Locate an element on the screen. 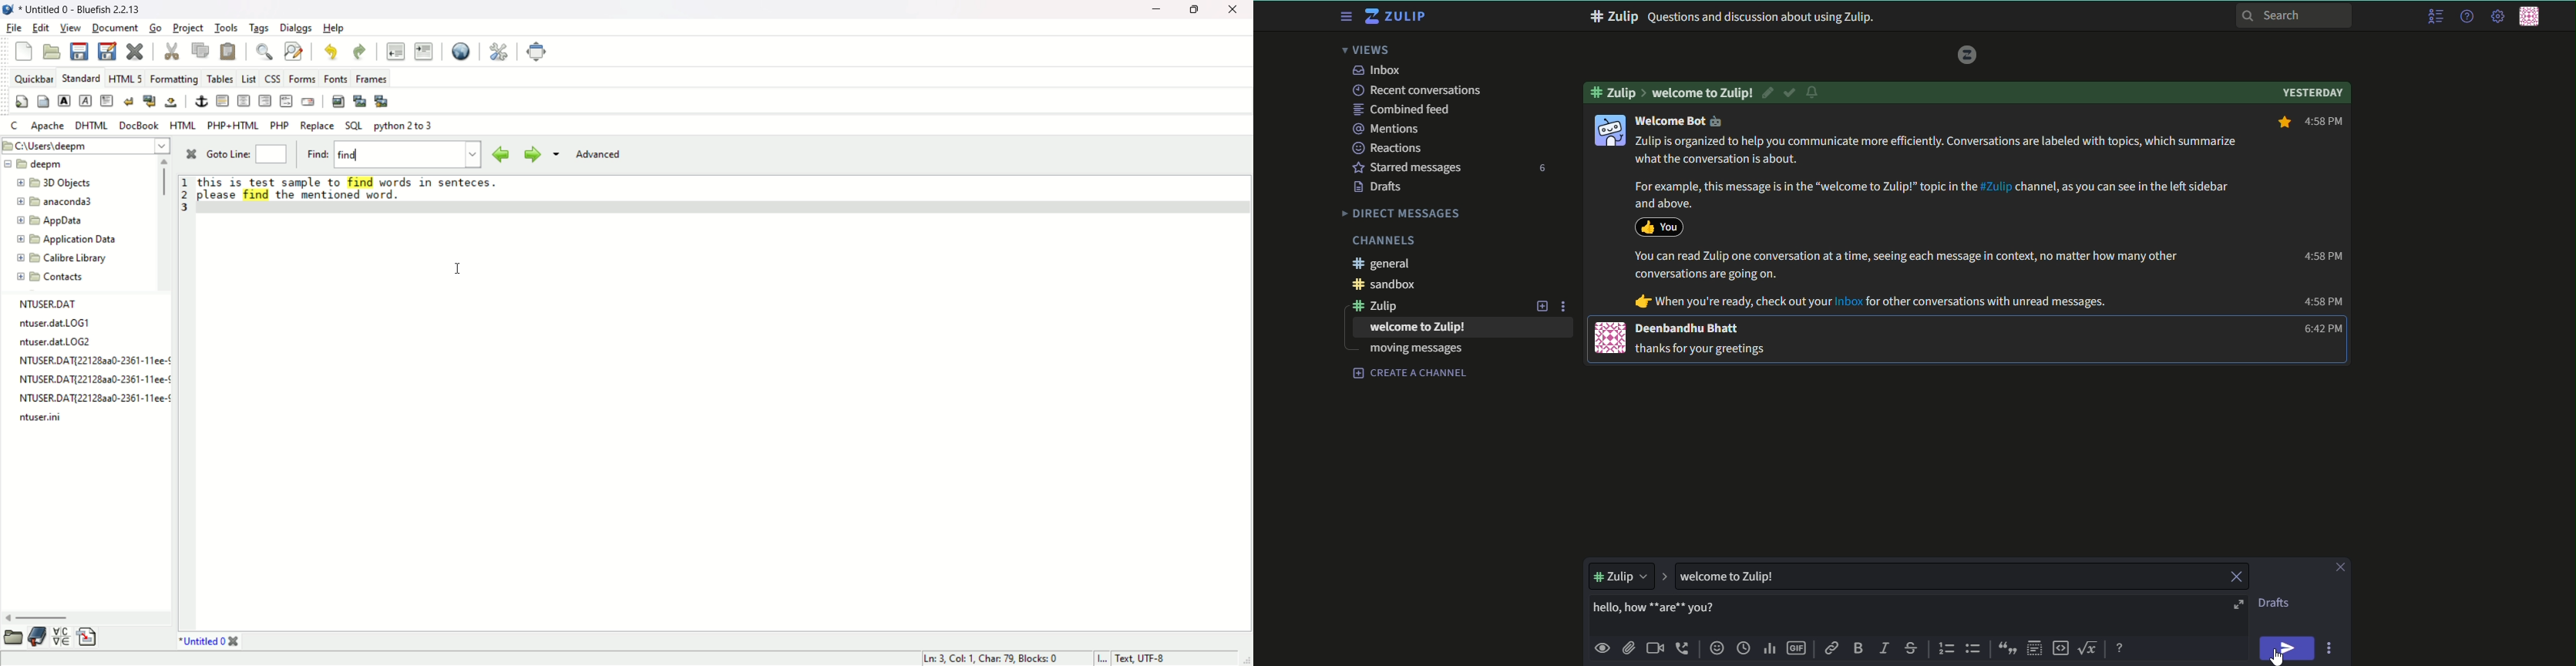  icon is located at coordinates (1659, 226).